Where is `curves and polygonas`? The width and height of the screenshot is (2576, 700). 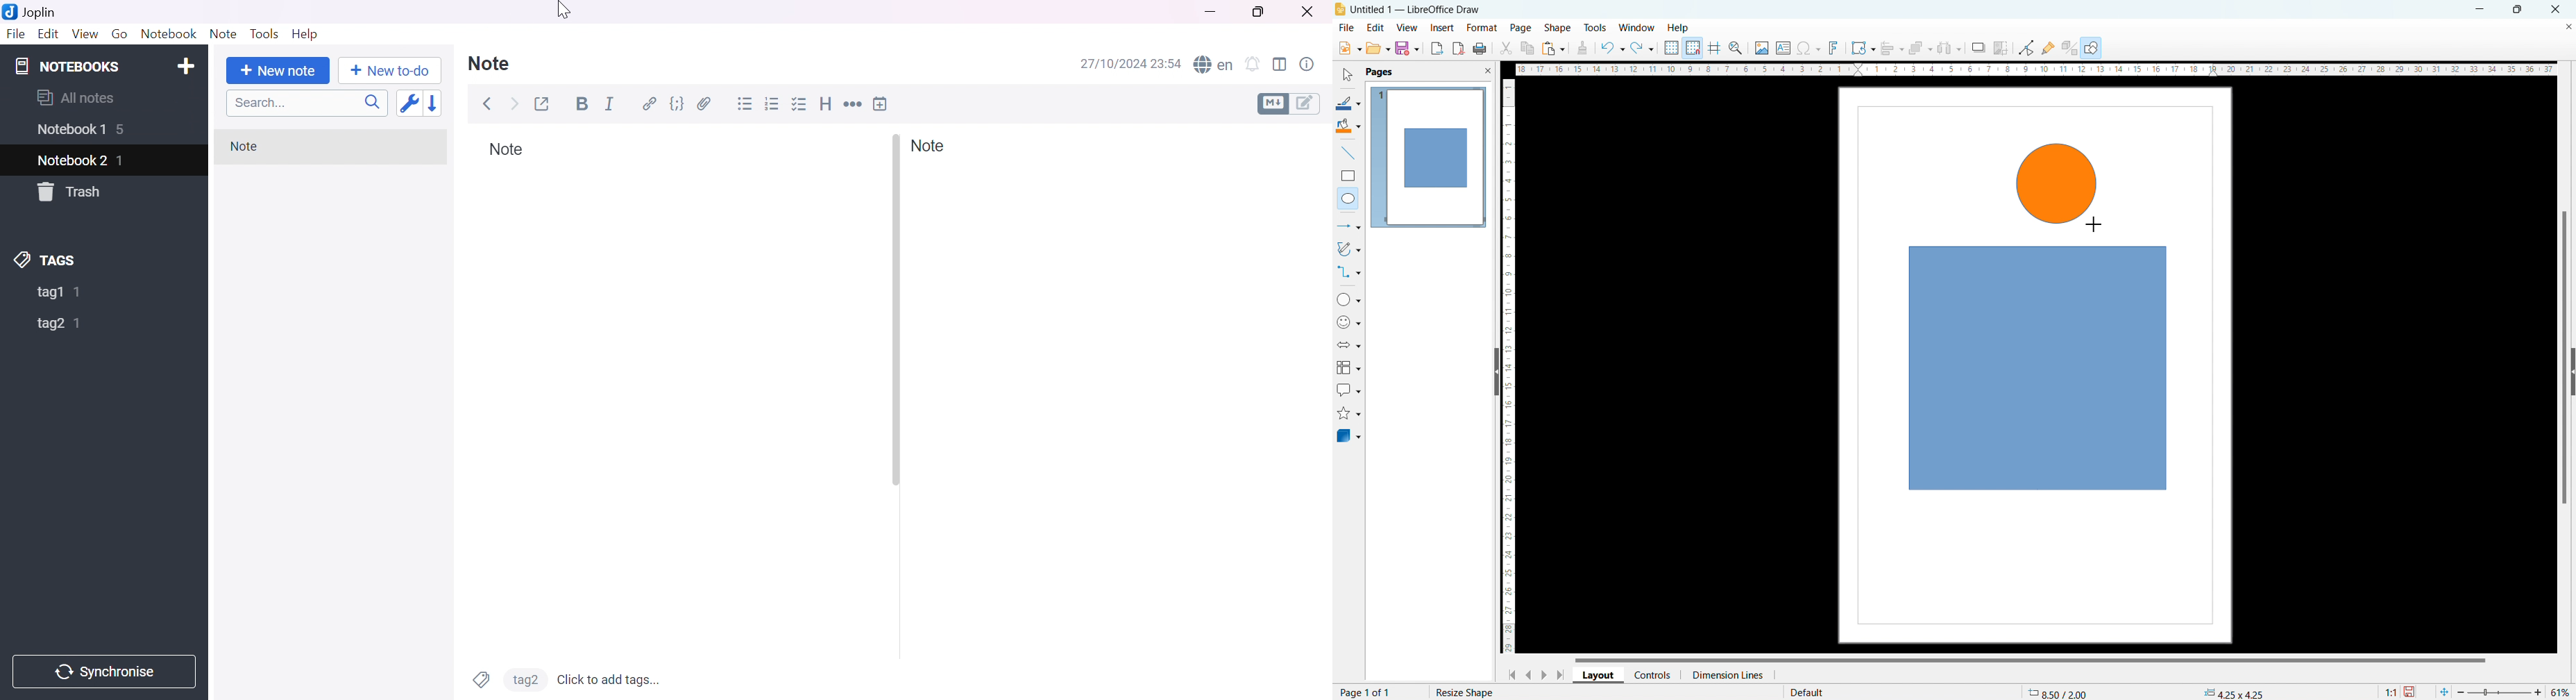 curves and polygonas is located at coordinates (1349, 248).